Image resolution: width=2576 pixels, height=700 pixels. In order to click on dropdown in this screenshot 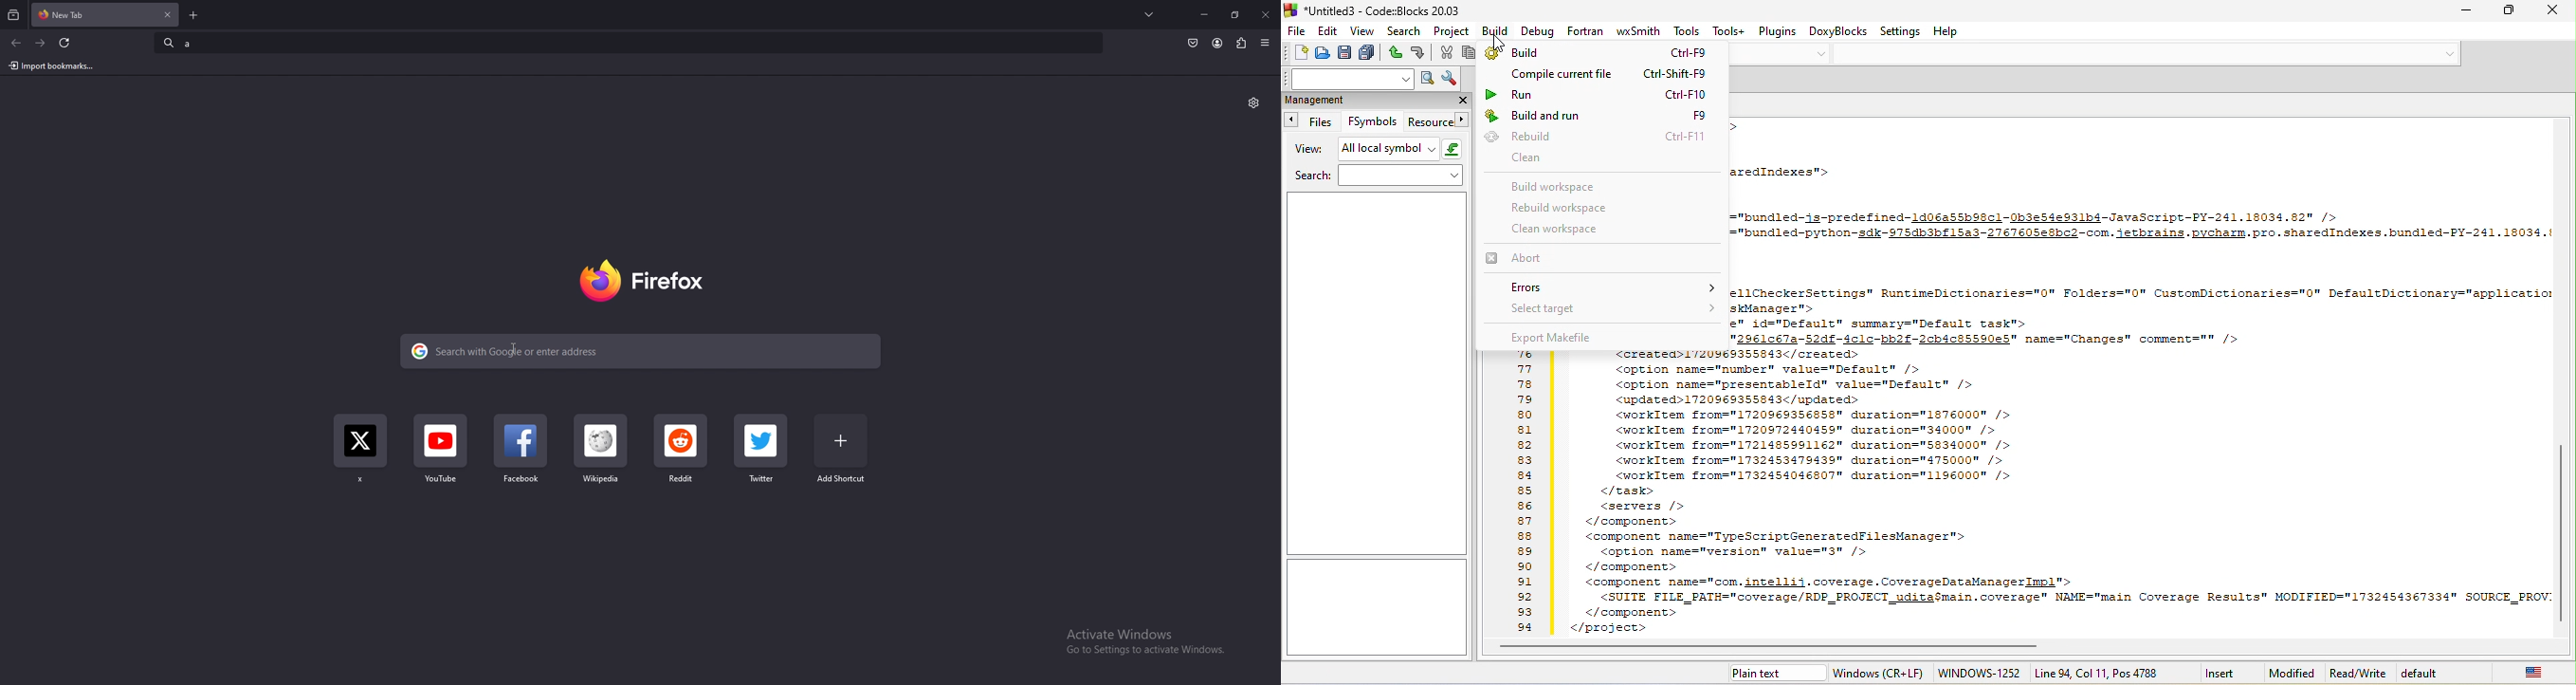, I will do `click(1820, 55)`.